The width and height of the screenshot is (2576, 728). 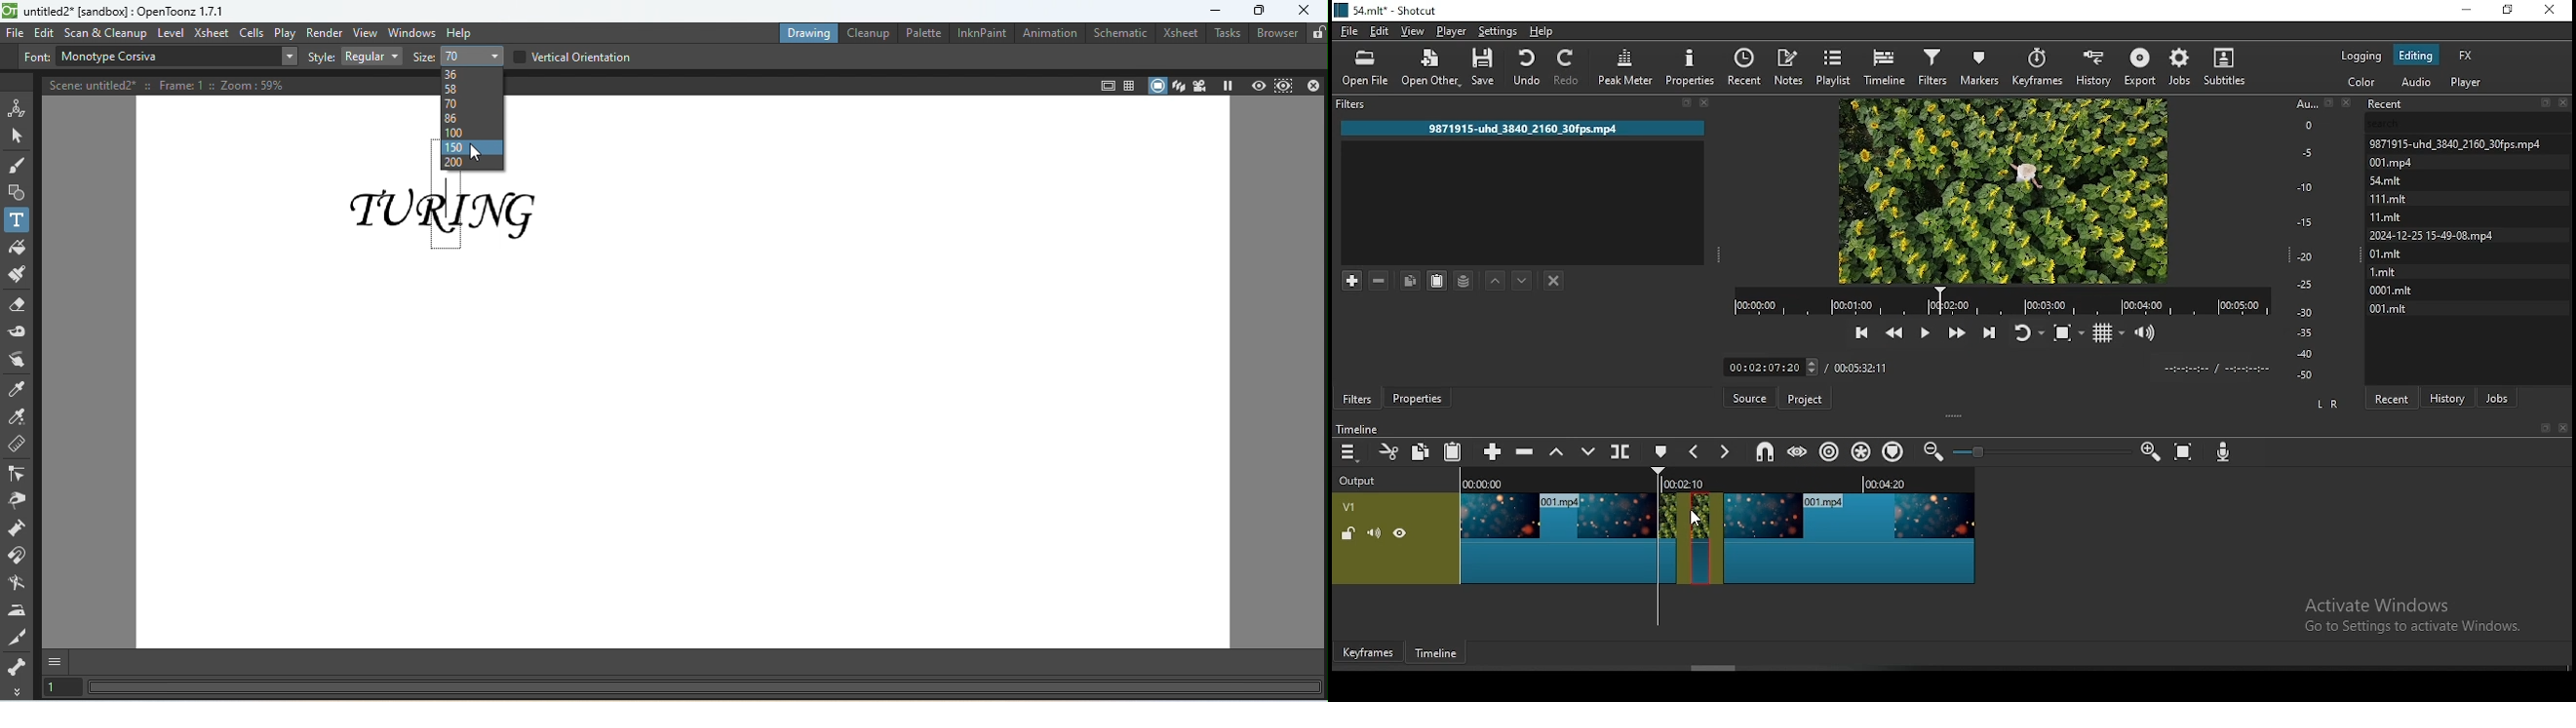 I want to click on export, so click(x=2141, y=66).